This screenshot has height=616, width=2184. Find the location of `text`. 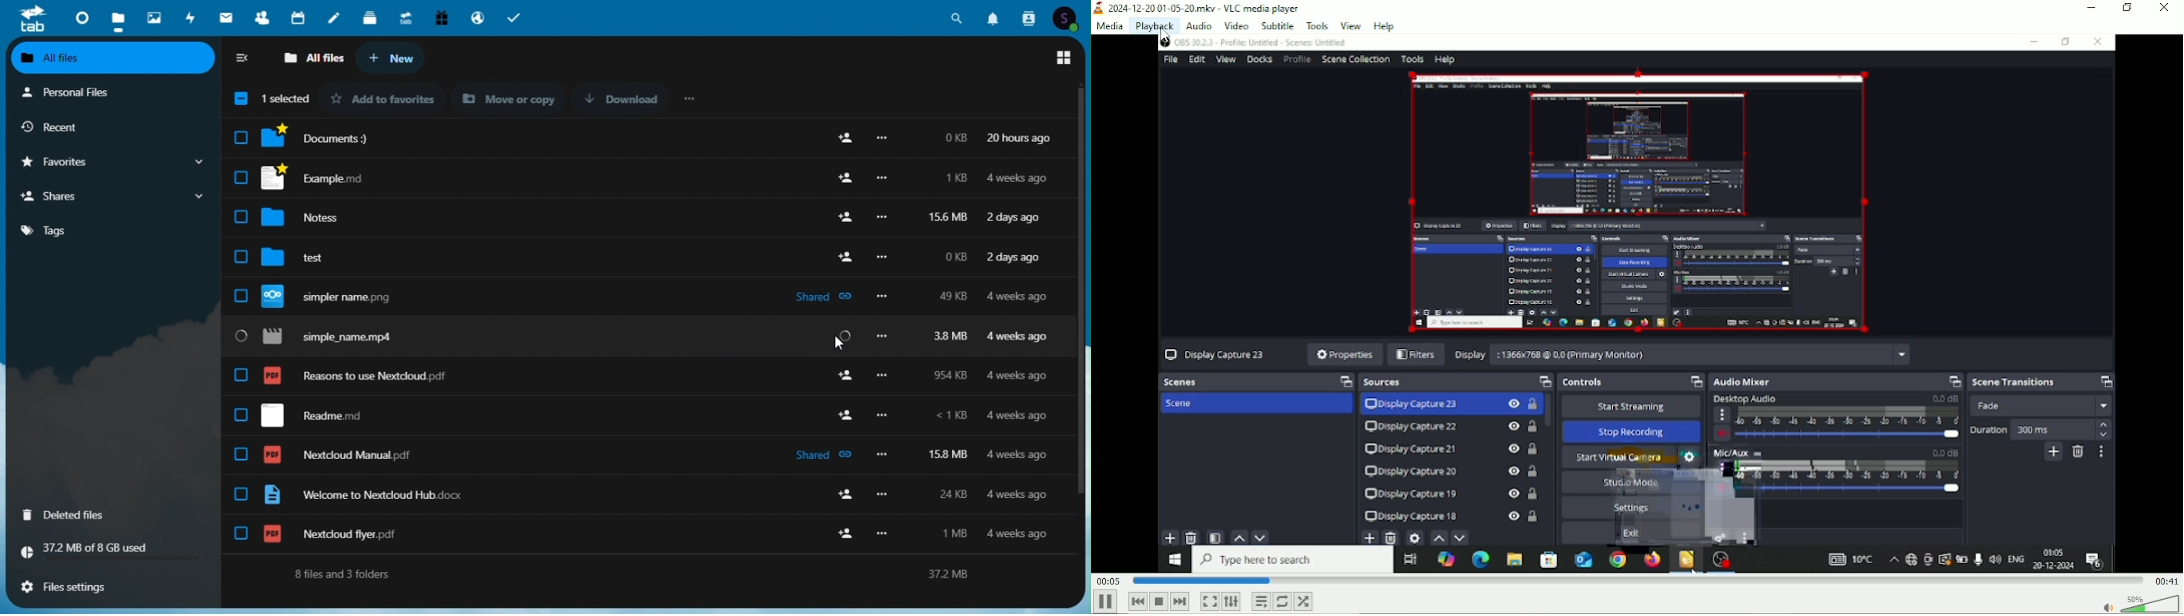

text is located at coordinates (504, 98).